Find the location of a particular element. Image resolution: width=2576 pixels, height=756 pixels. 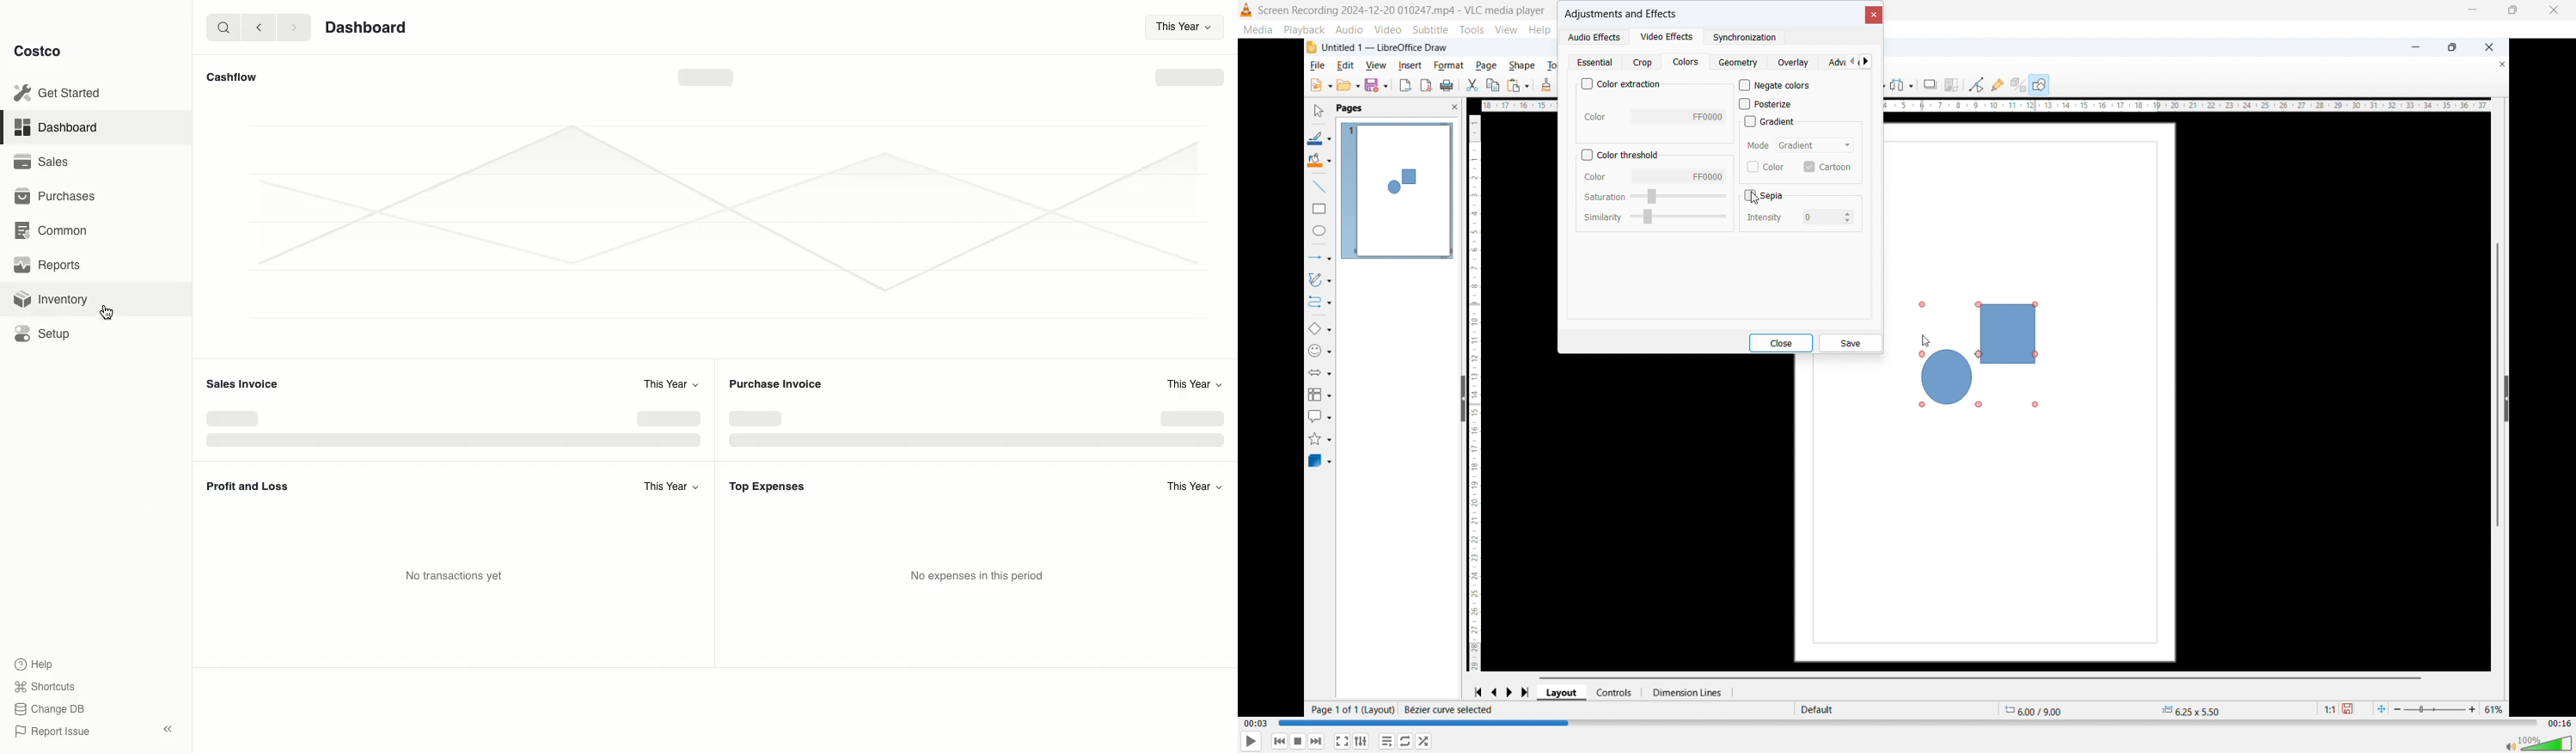

media is located at coordinates (1258, 29).